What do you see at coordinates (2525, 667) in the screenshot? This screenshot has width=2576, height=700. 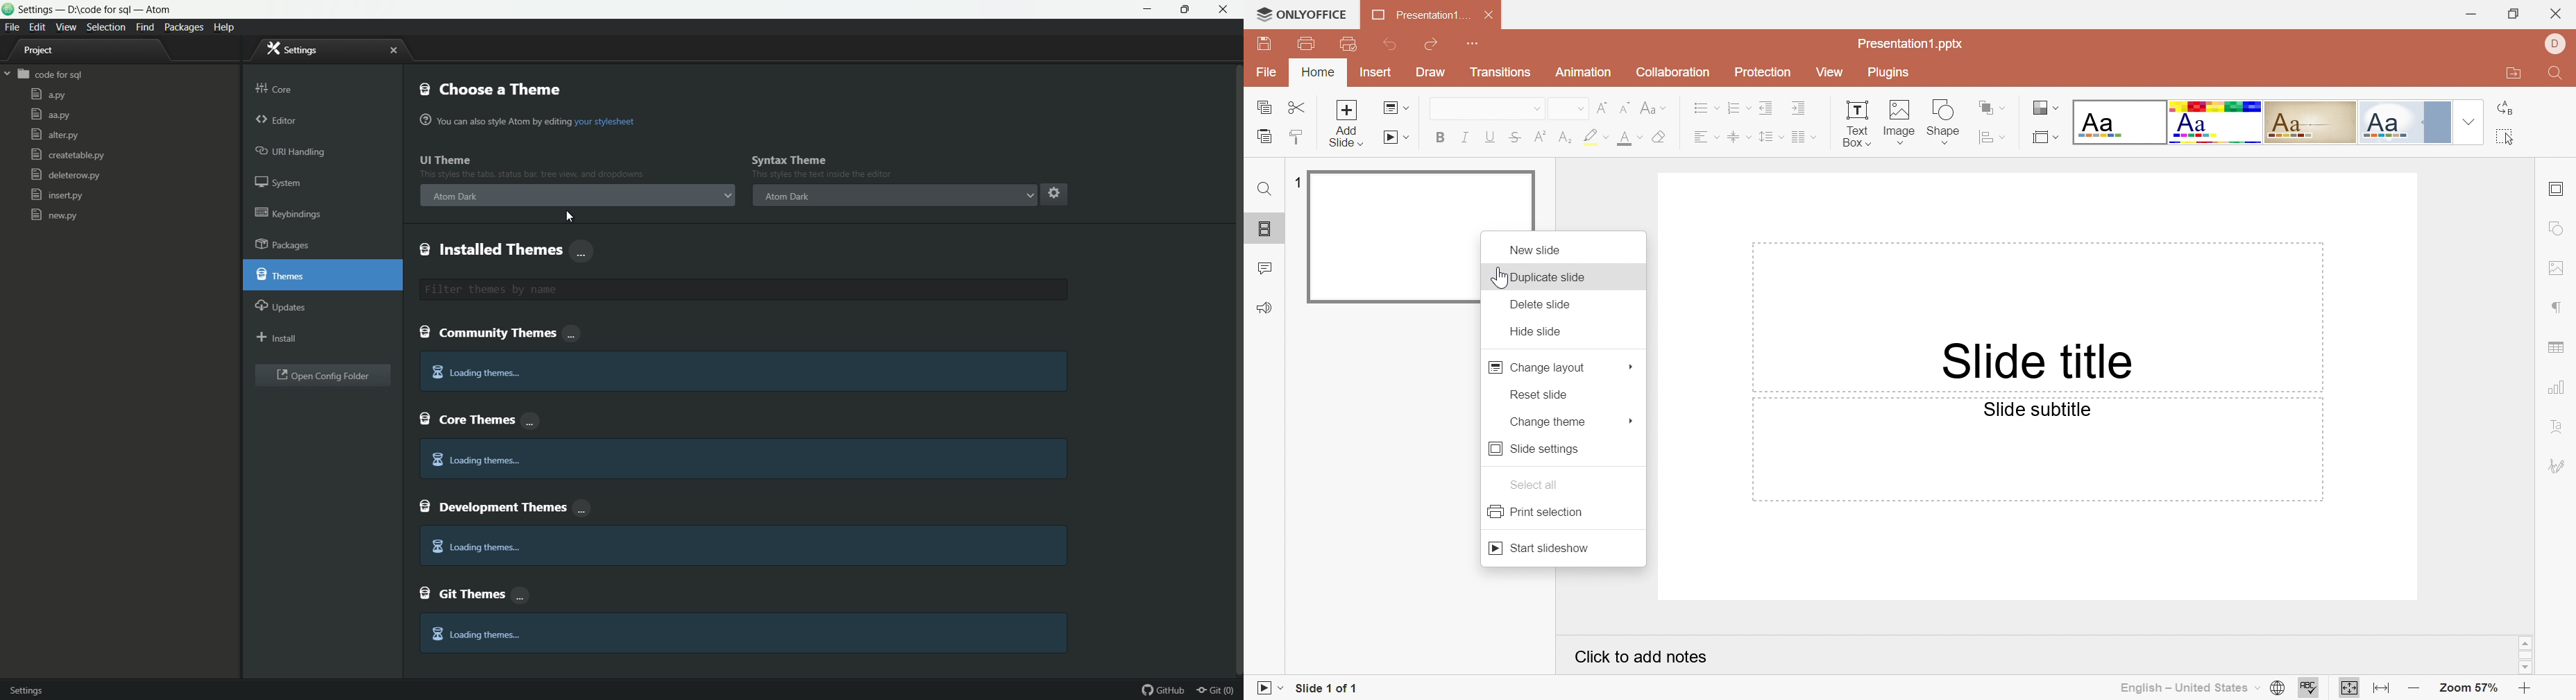 I see `Scroll down` at bounding box center [2525, 667].